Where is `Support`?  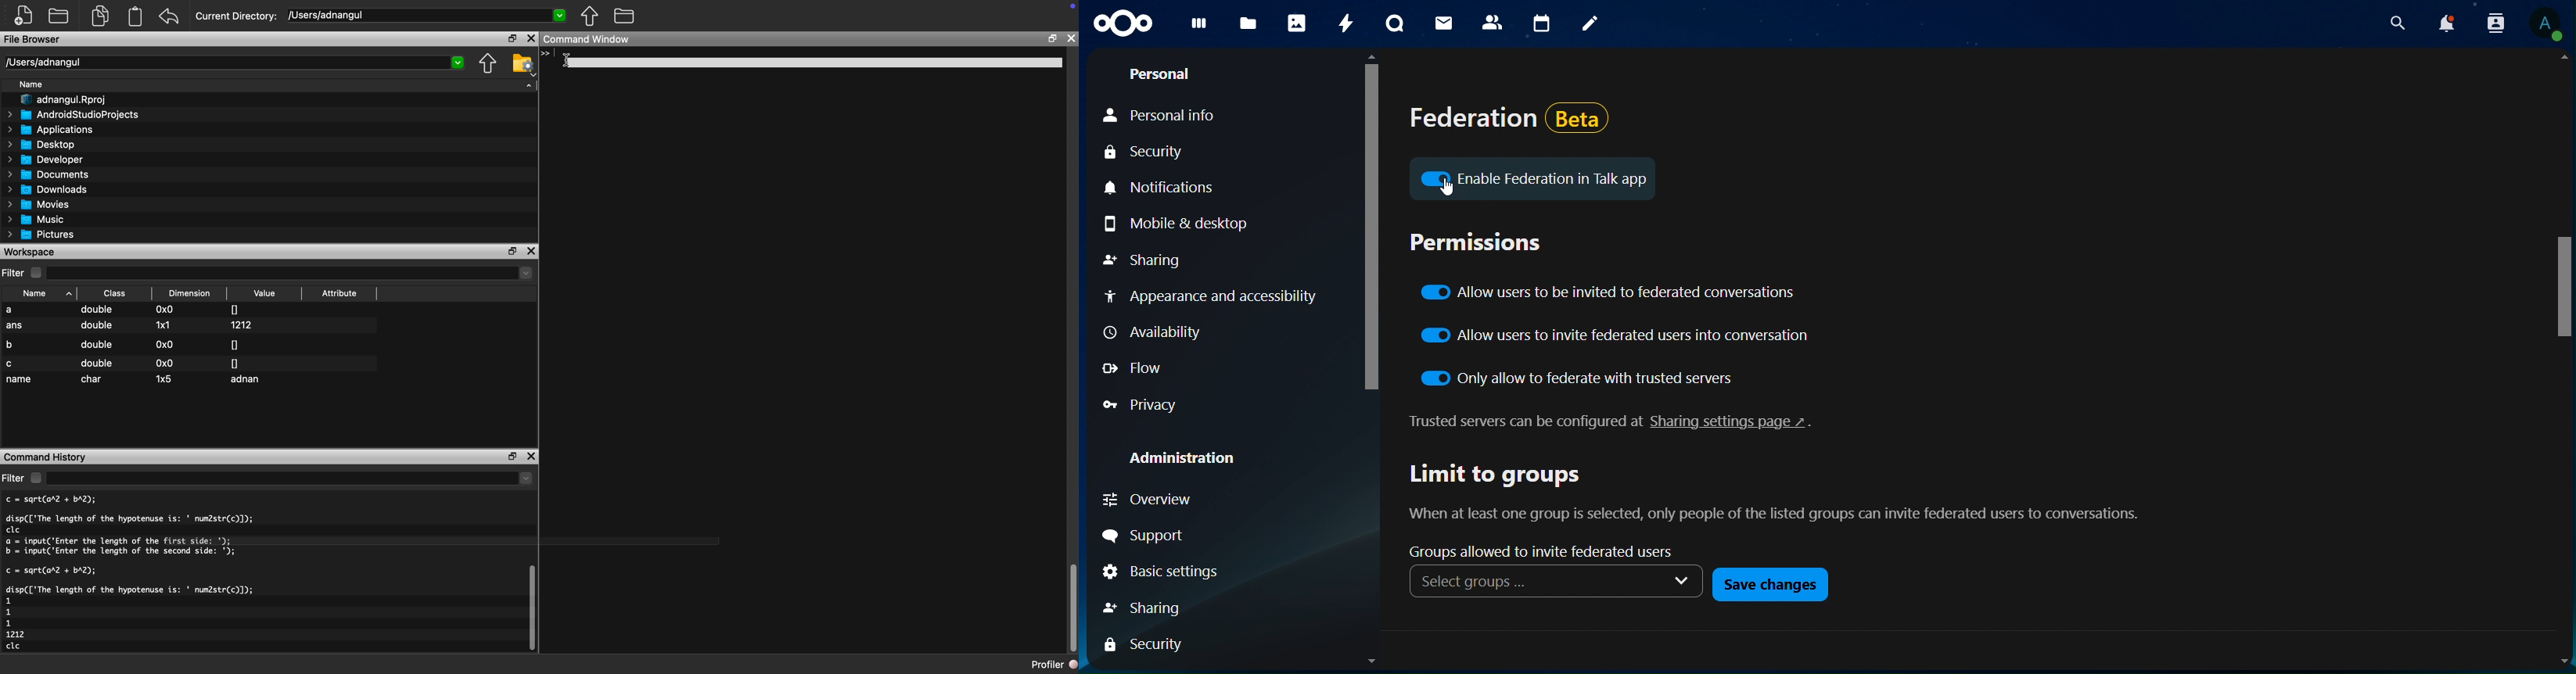
Support is located at coordinates (1148, 536).